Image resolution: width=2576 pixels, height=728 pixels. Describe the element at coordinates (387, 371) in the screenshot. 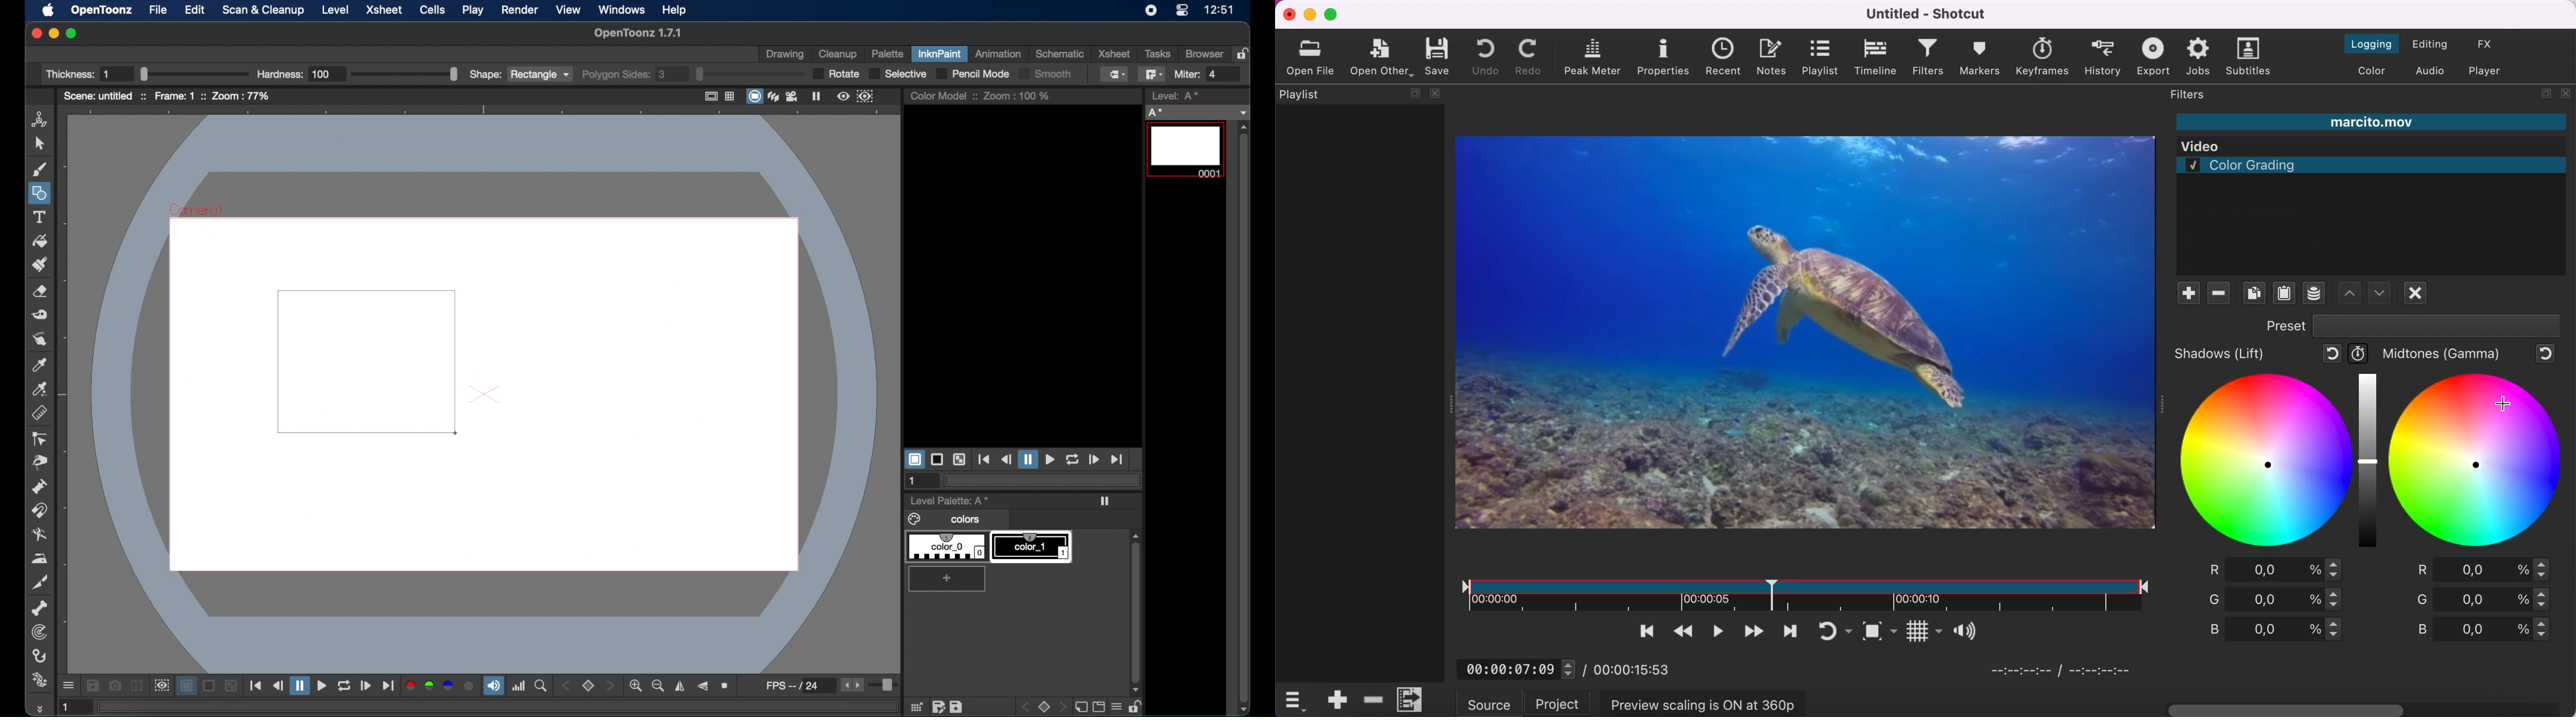

I see `square` at that location.